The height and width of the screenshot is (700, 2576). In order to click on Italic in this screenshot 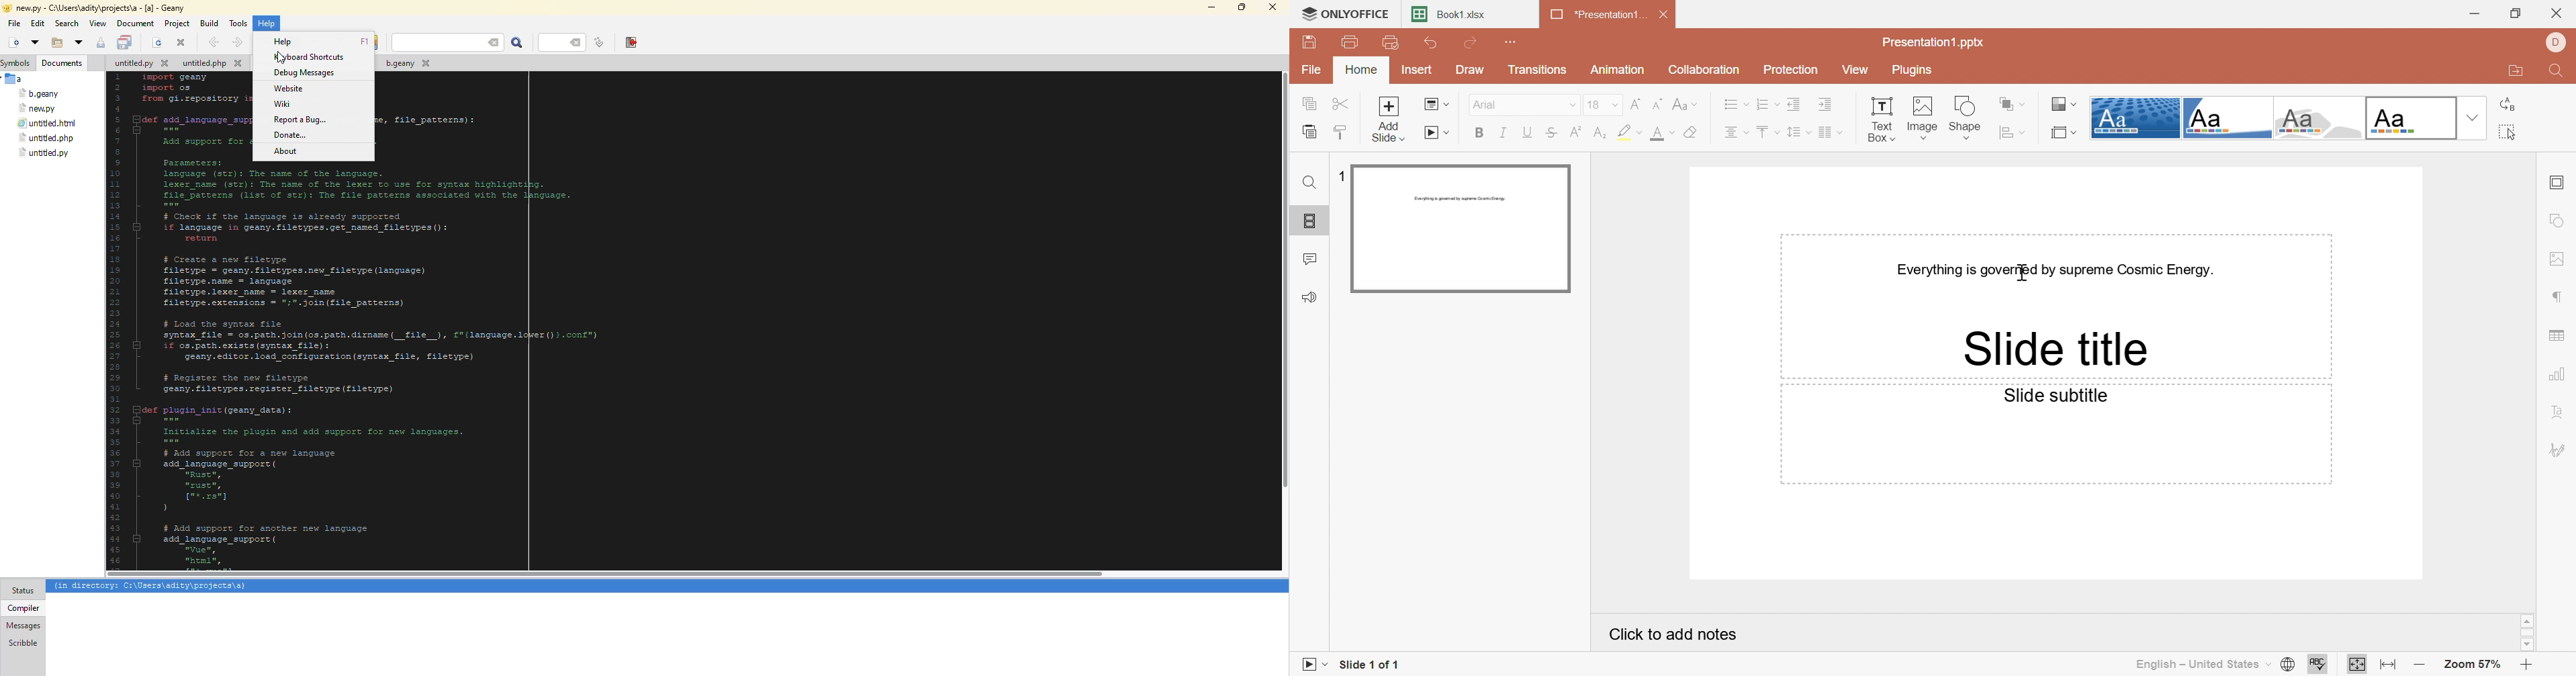, I will do `click(1502, 131)`.